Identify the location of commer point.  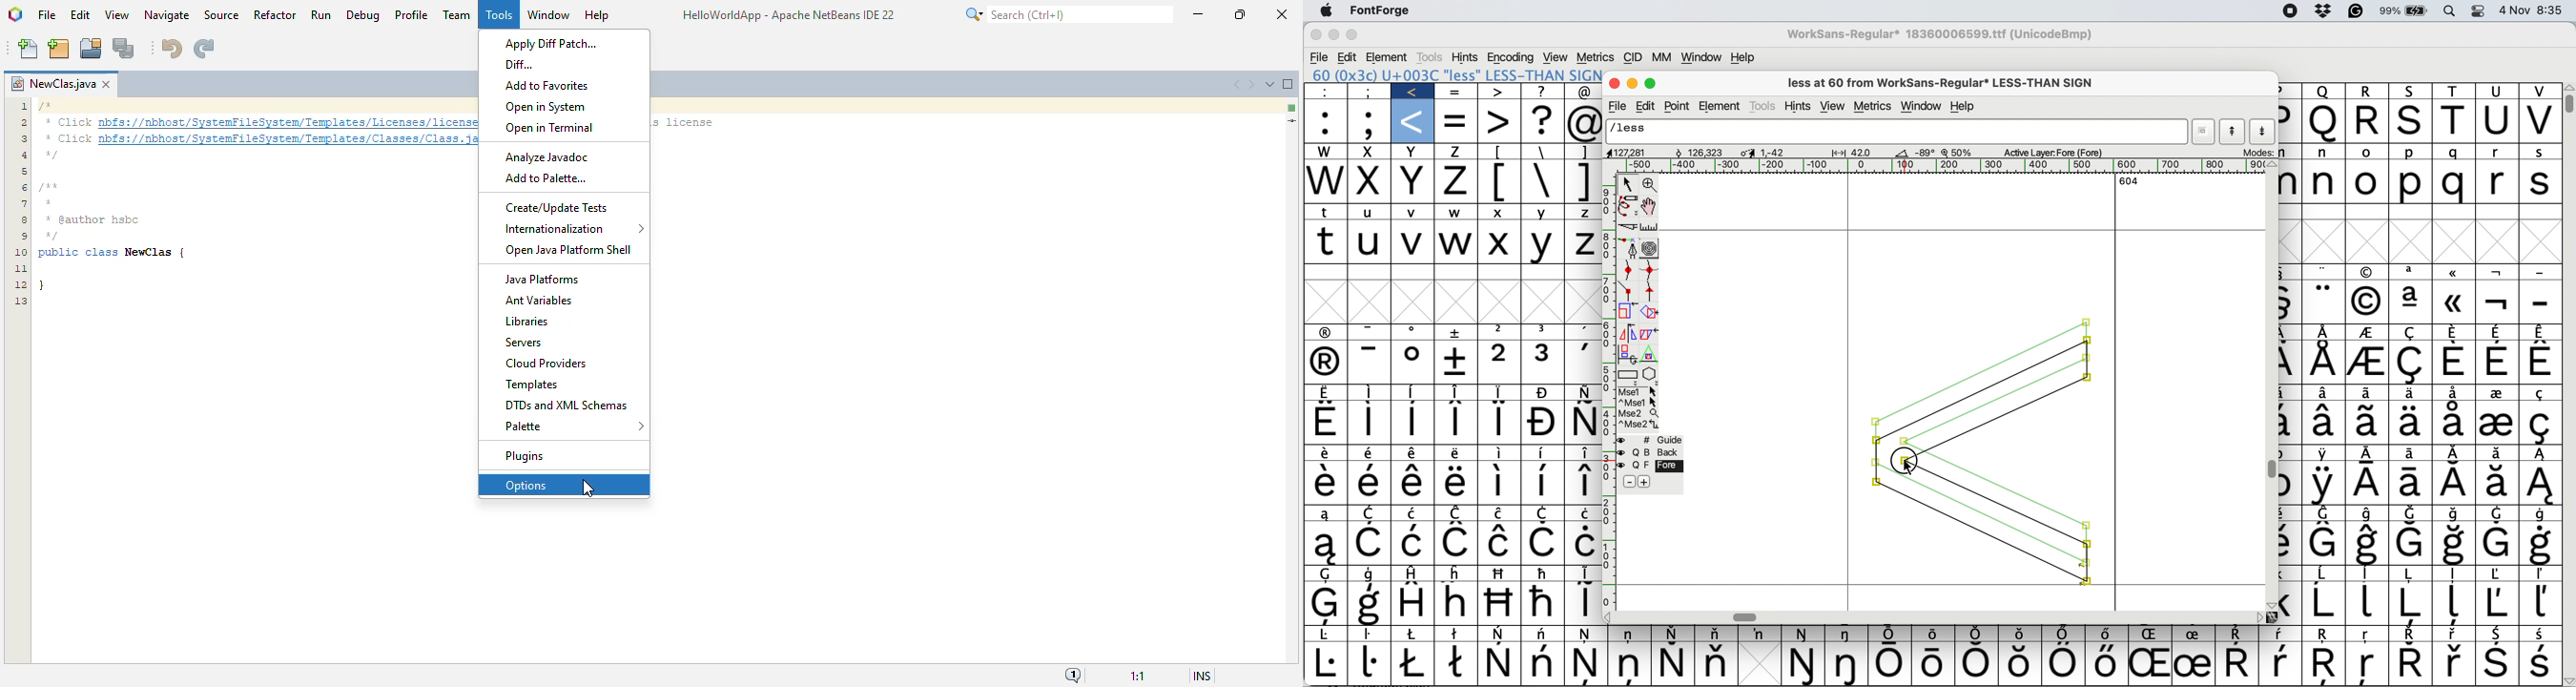
(1629, 290).